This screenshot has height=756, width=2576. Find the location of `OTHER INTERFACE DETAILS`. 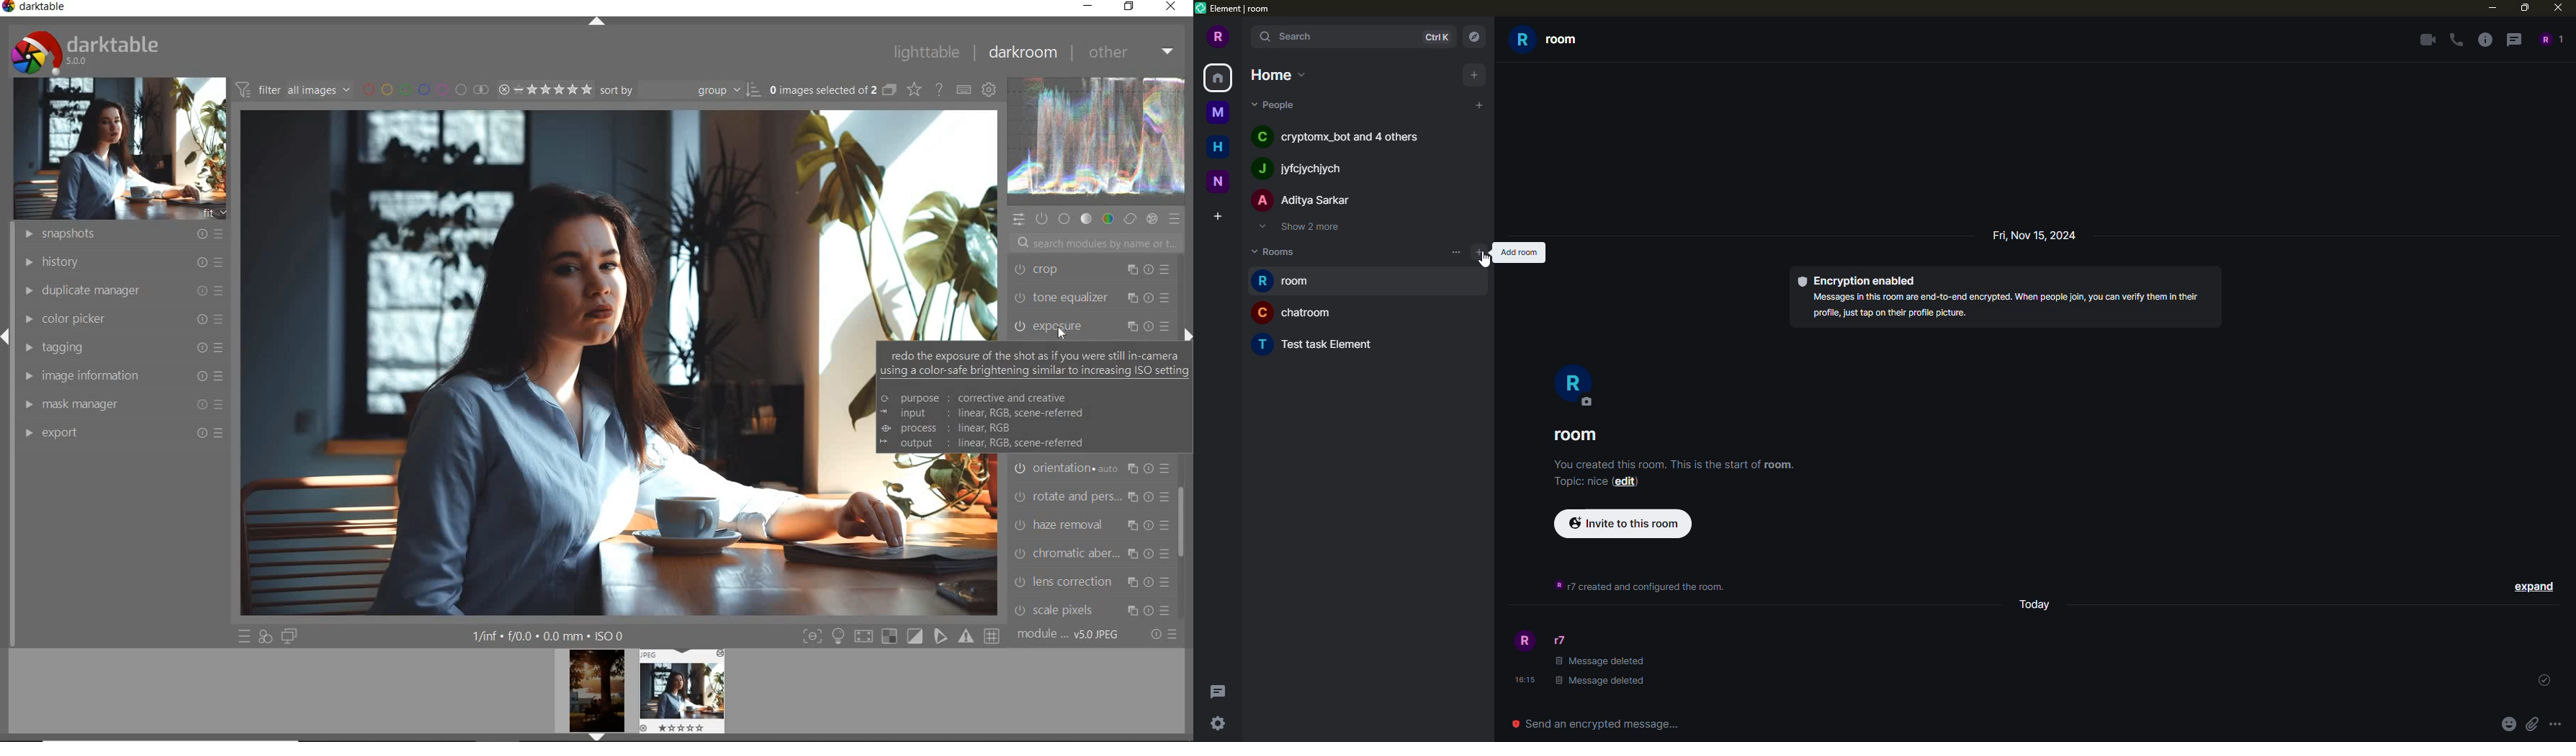

OTHER INTERFACE DETAILS is located at coordinates (549, 636).